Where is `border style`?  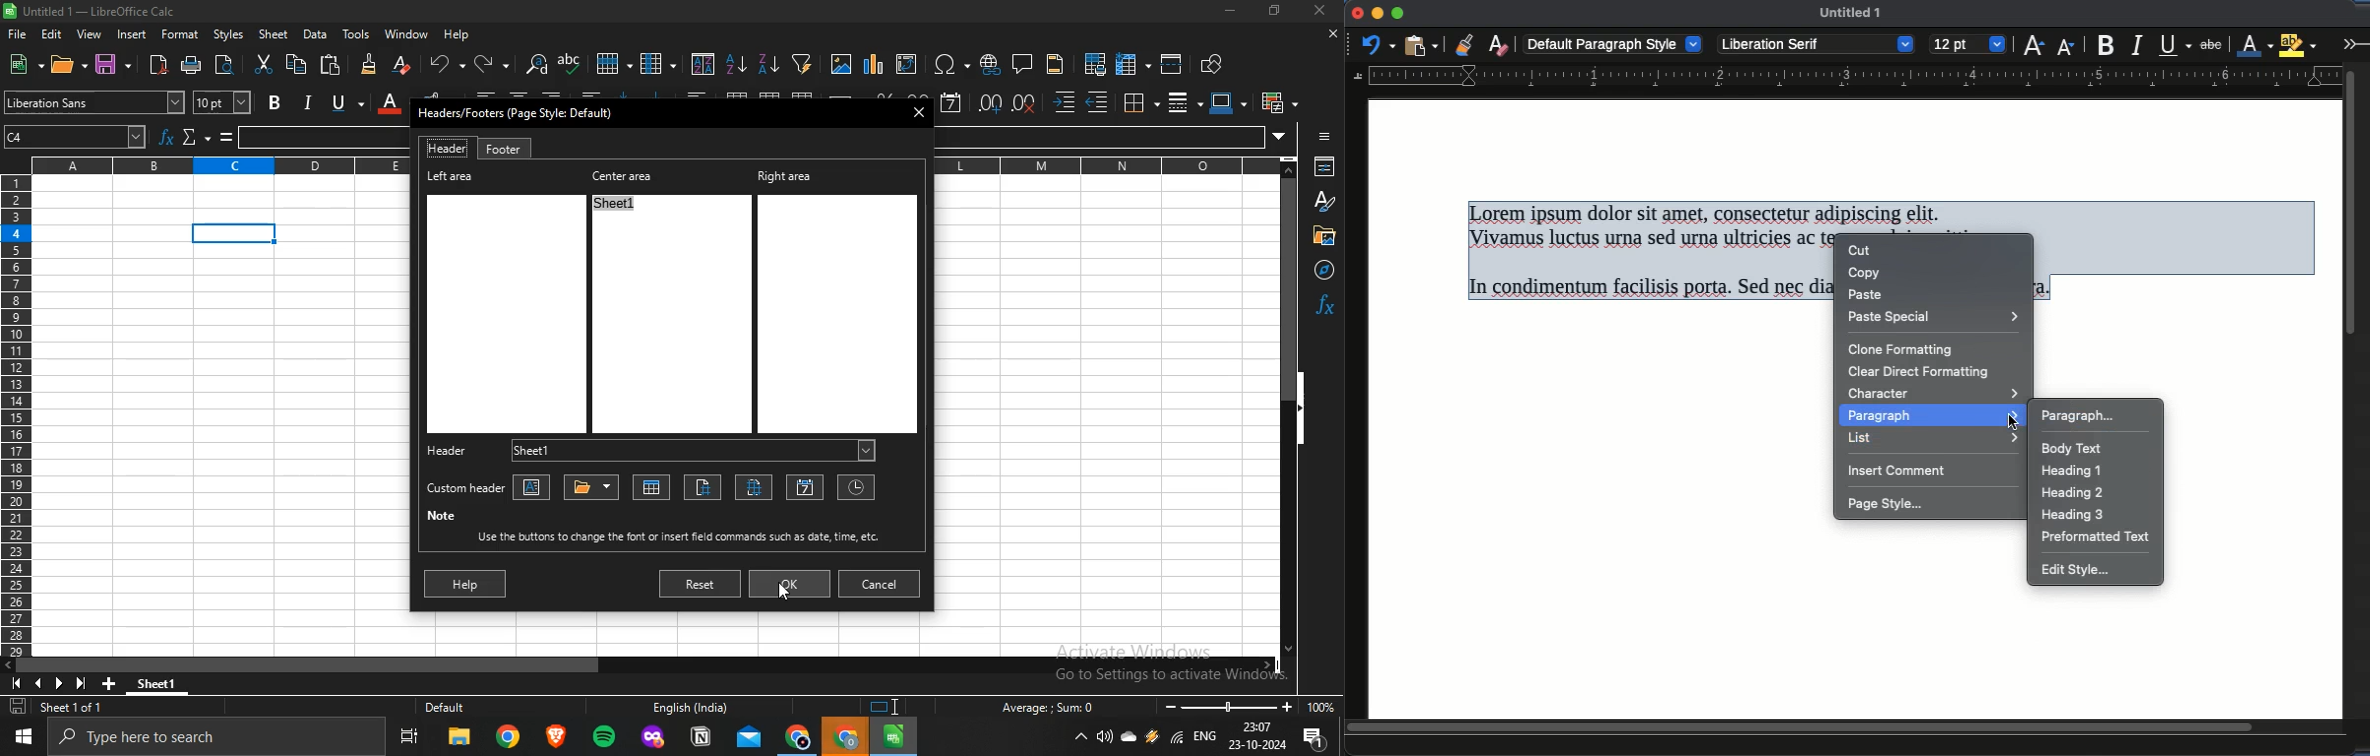
border style is located at coordinates (1178, 102).